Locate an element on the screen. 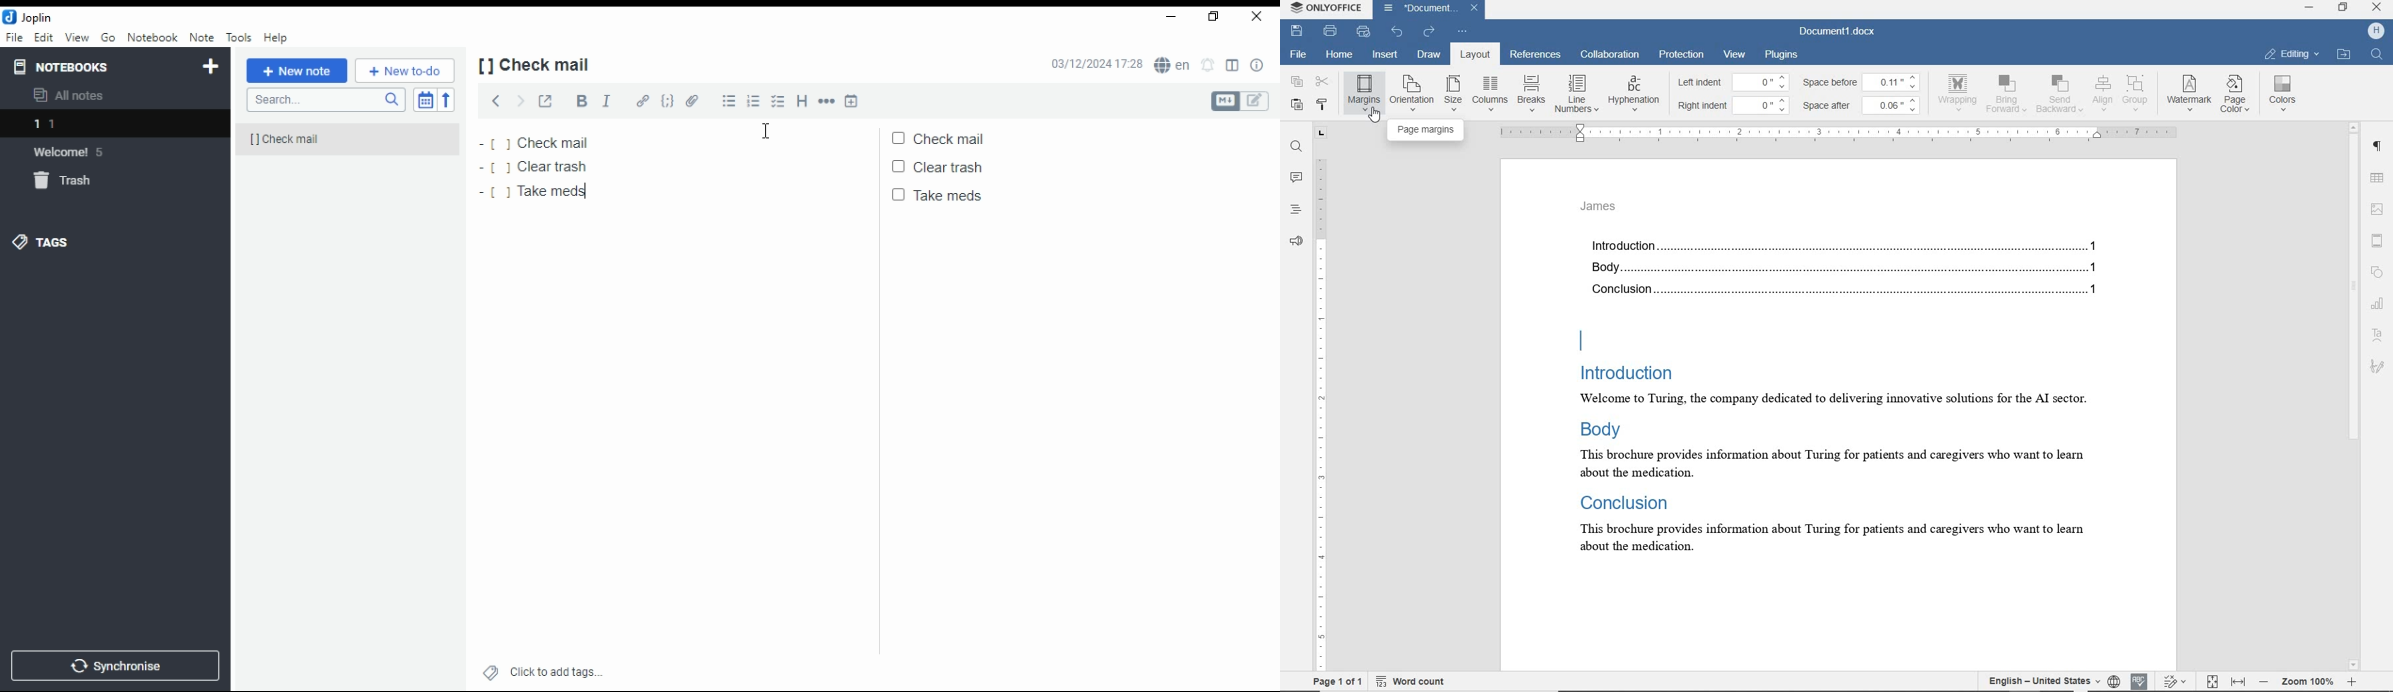 This screenshot has height=700, width=2408. size is located at coordinates (1453, 94).